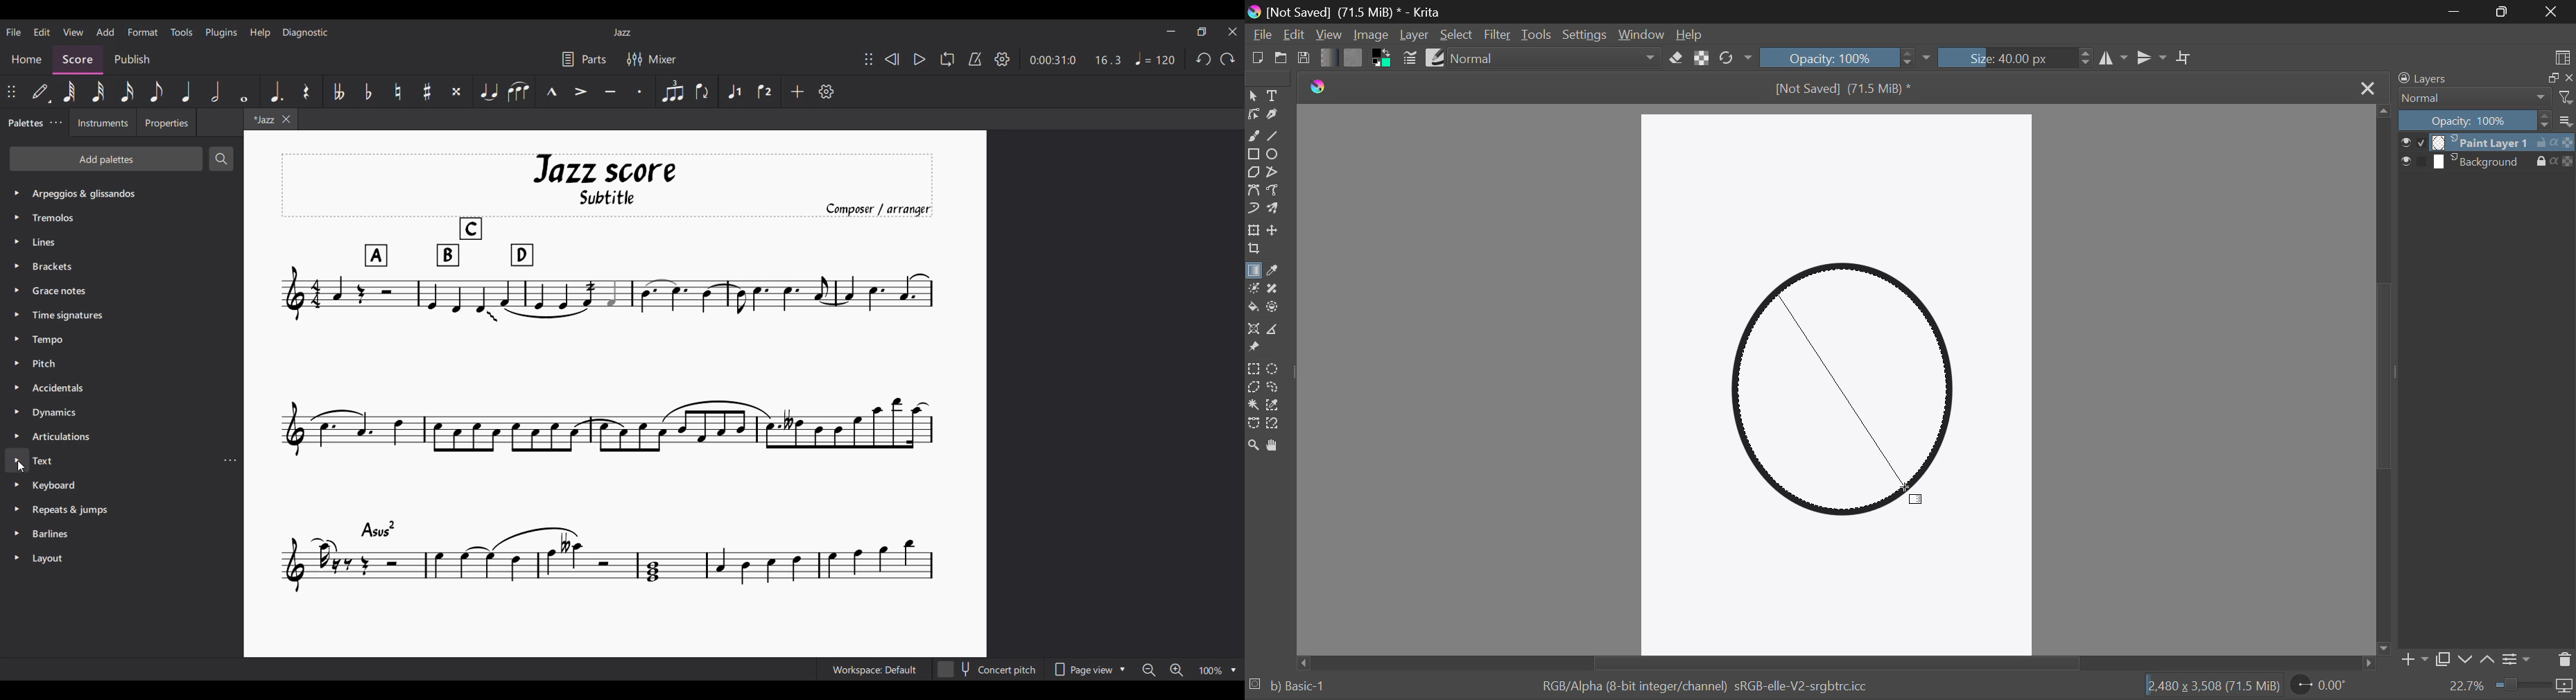 The width and height of the screenshot is (2576, 700). What do you see at coordinates (2486, 660) in the screenshot?
I see `Move layer up` at bounding box center [2486, 660].